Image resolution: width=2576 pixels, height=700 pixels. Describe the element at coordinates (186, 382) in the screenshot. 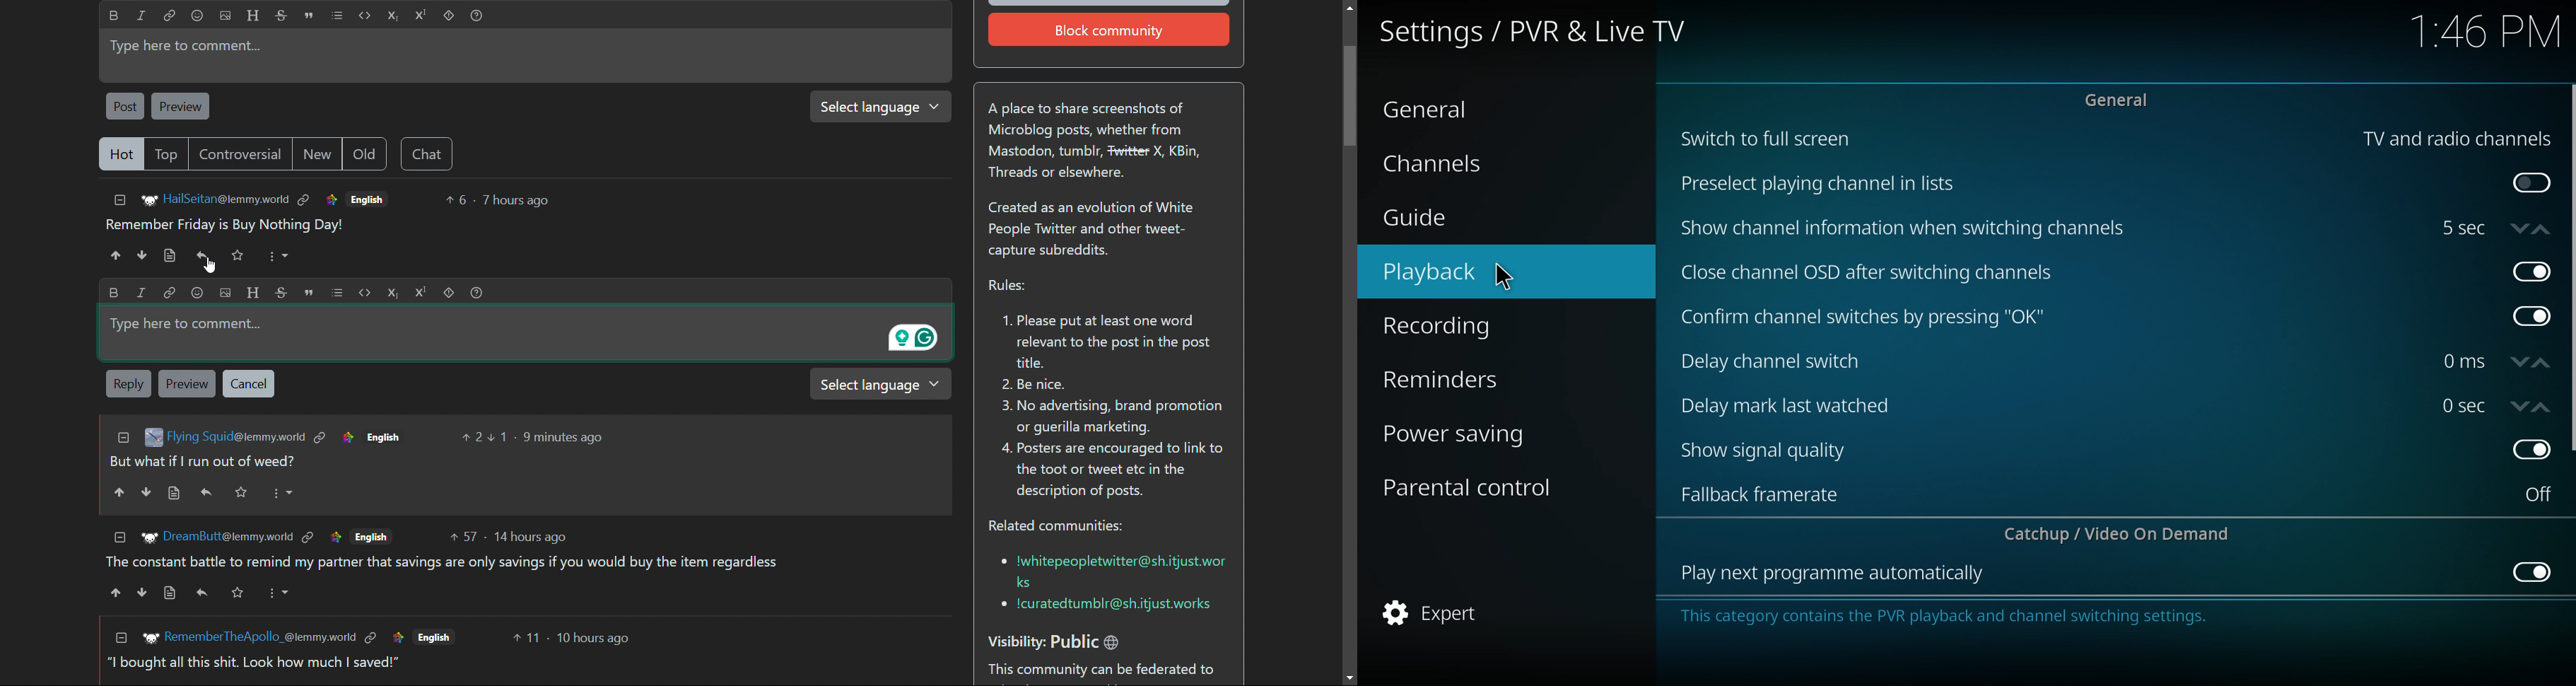

I see `Preview` at that location.